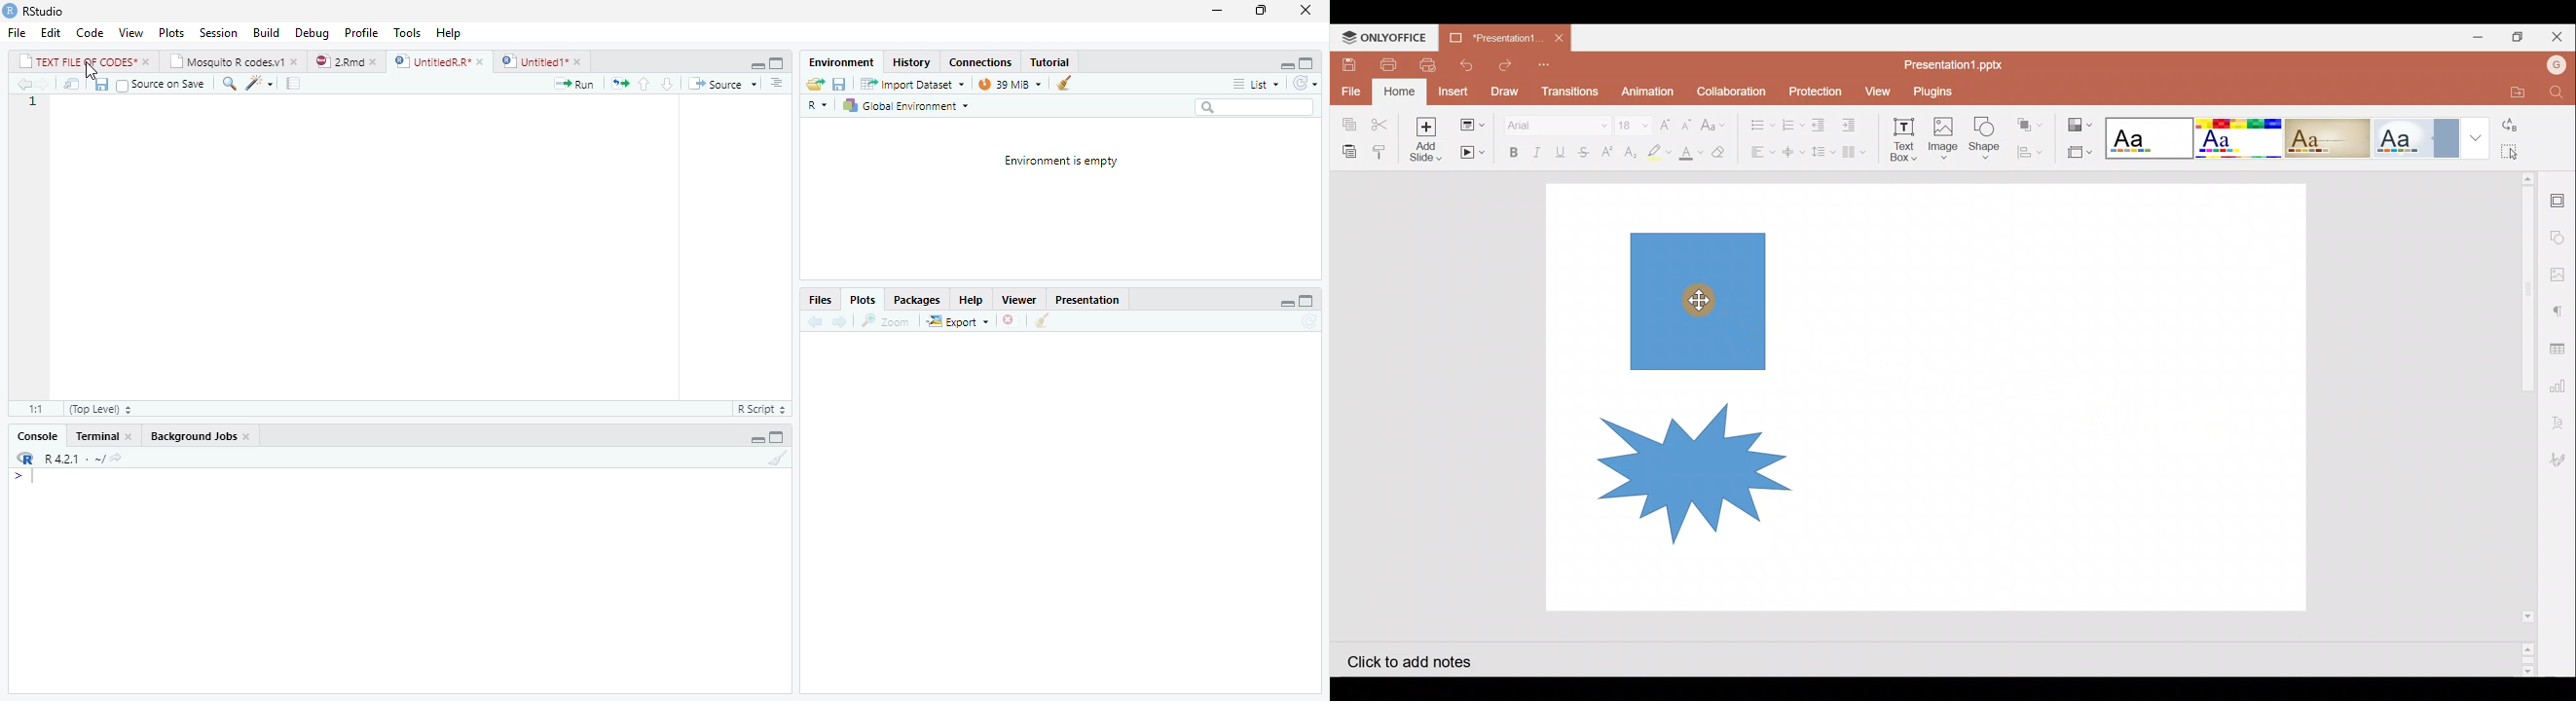 This screenshot has width=2576, height=728. What do you see at coordinates (2475, 36) in the screenshot?
I see `Minimize` at bounding box center [2475, 36].